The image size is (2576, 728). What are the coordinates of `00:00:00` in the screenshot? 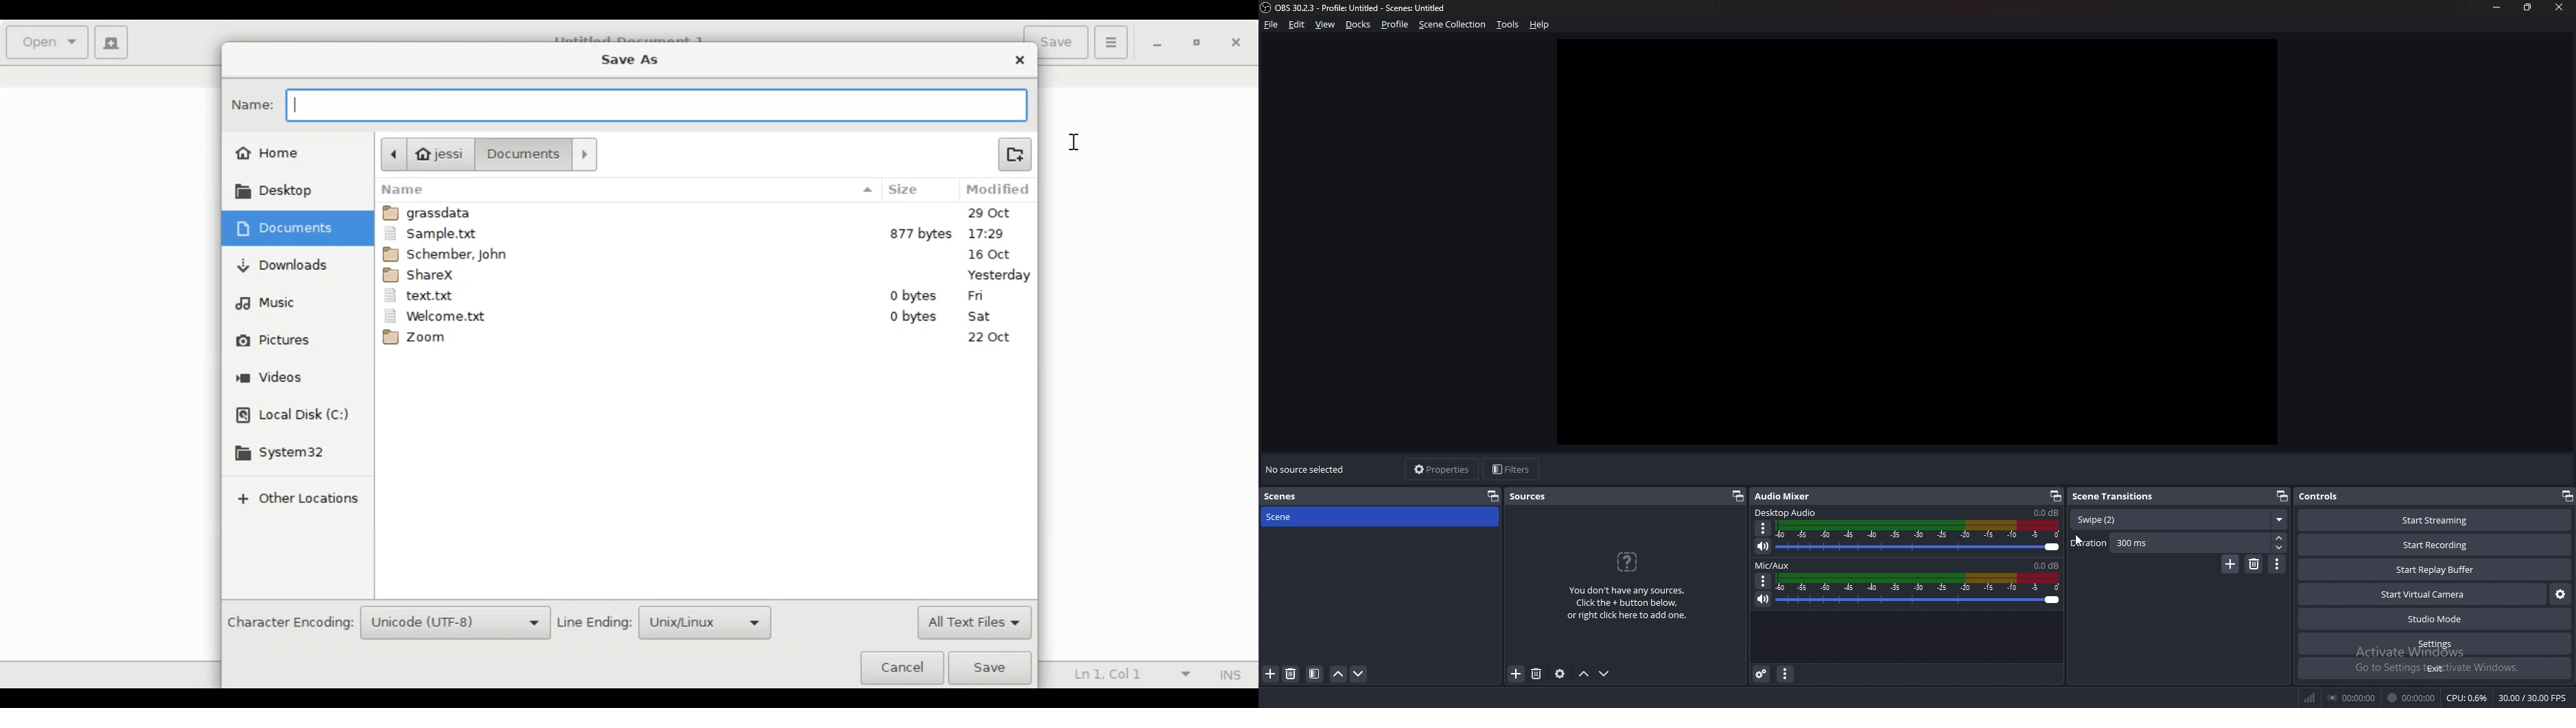 It's located at (2352, 698).